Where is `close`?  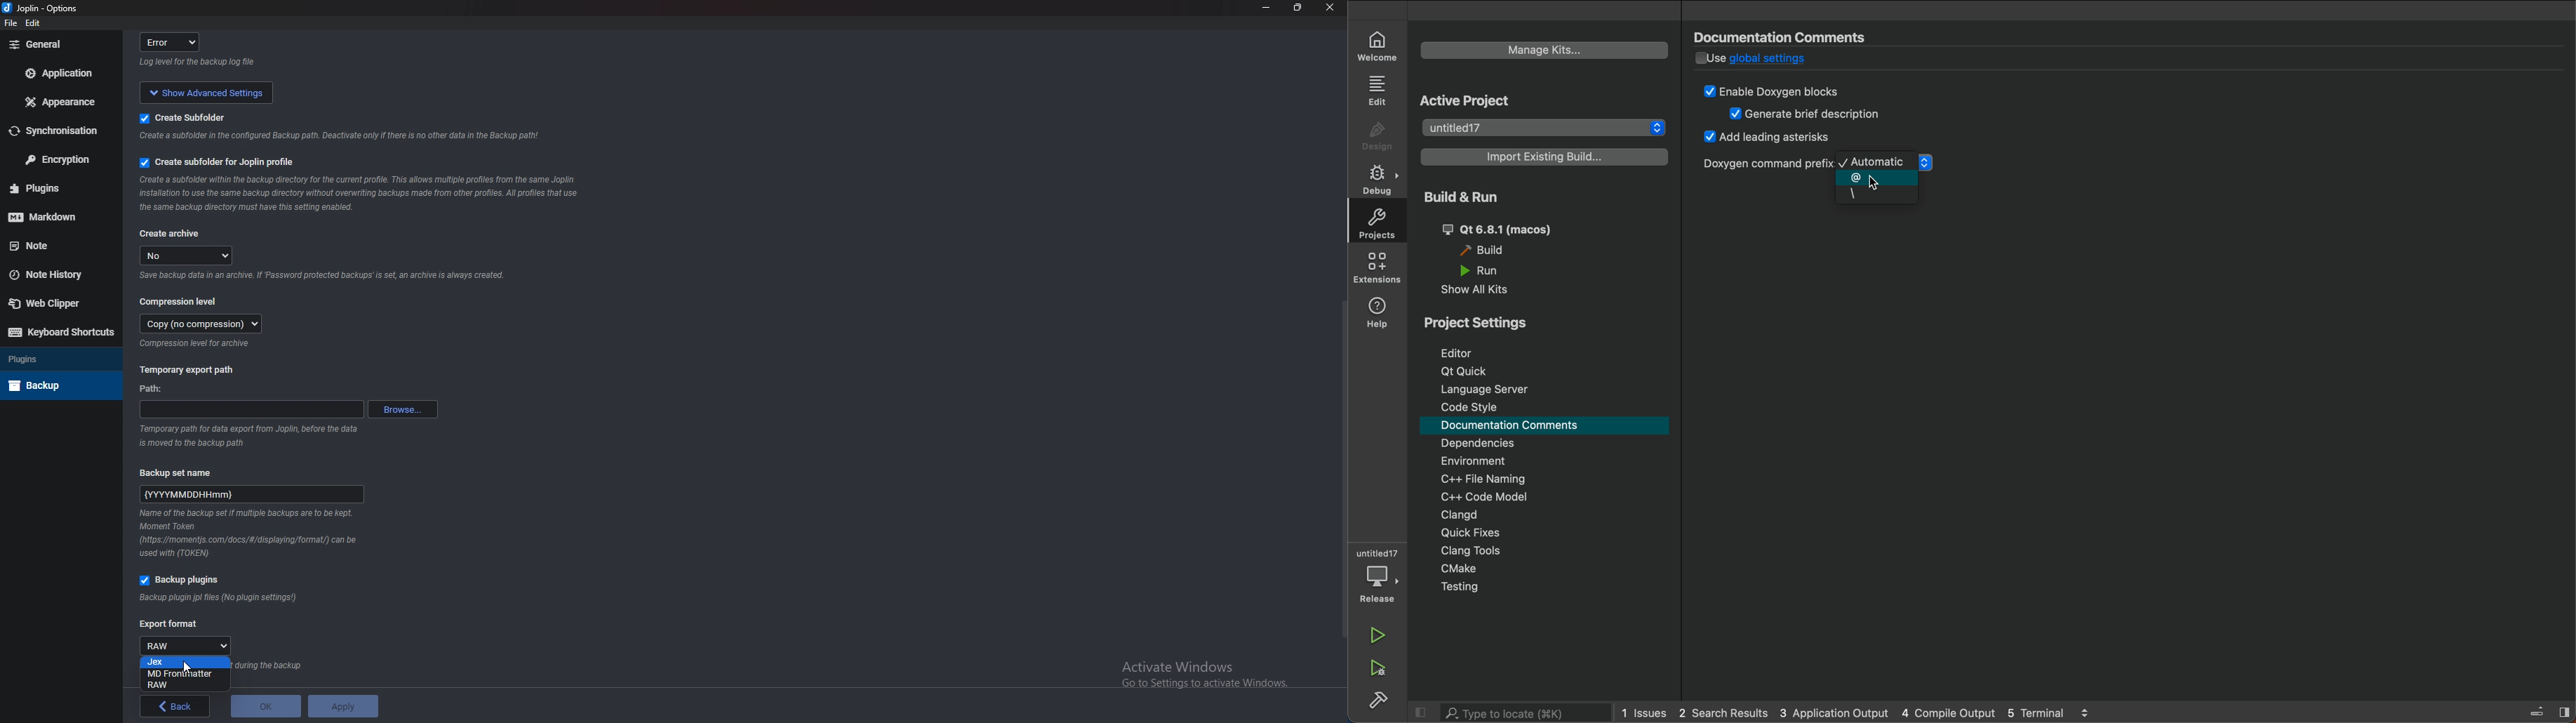
close is located at coordinates (2546, 711).